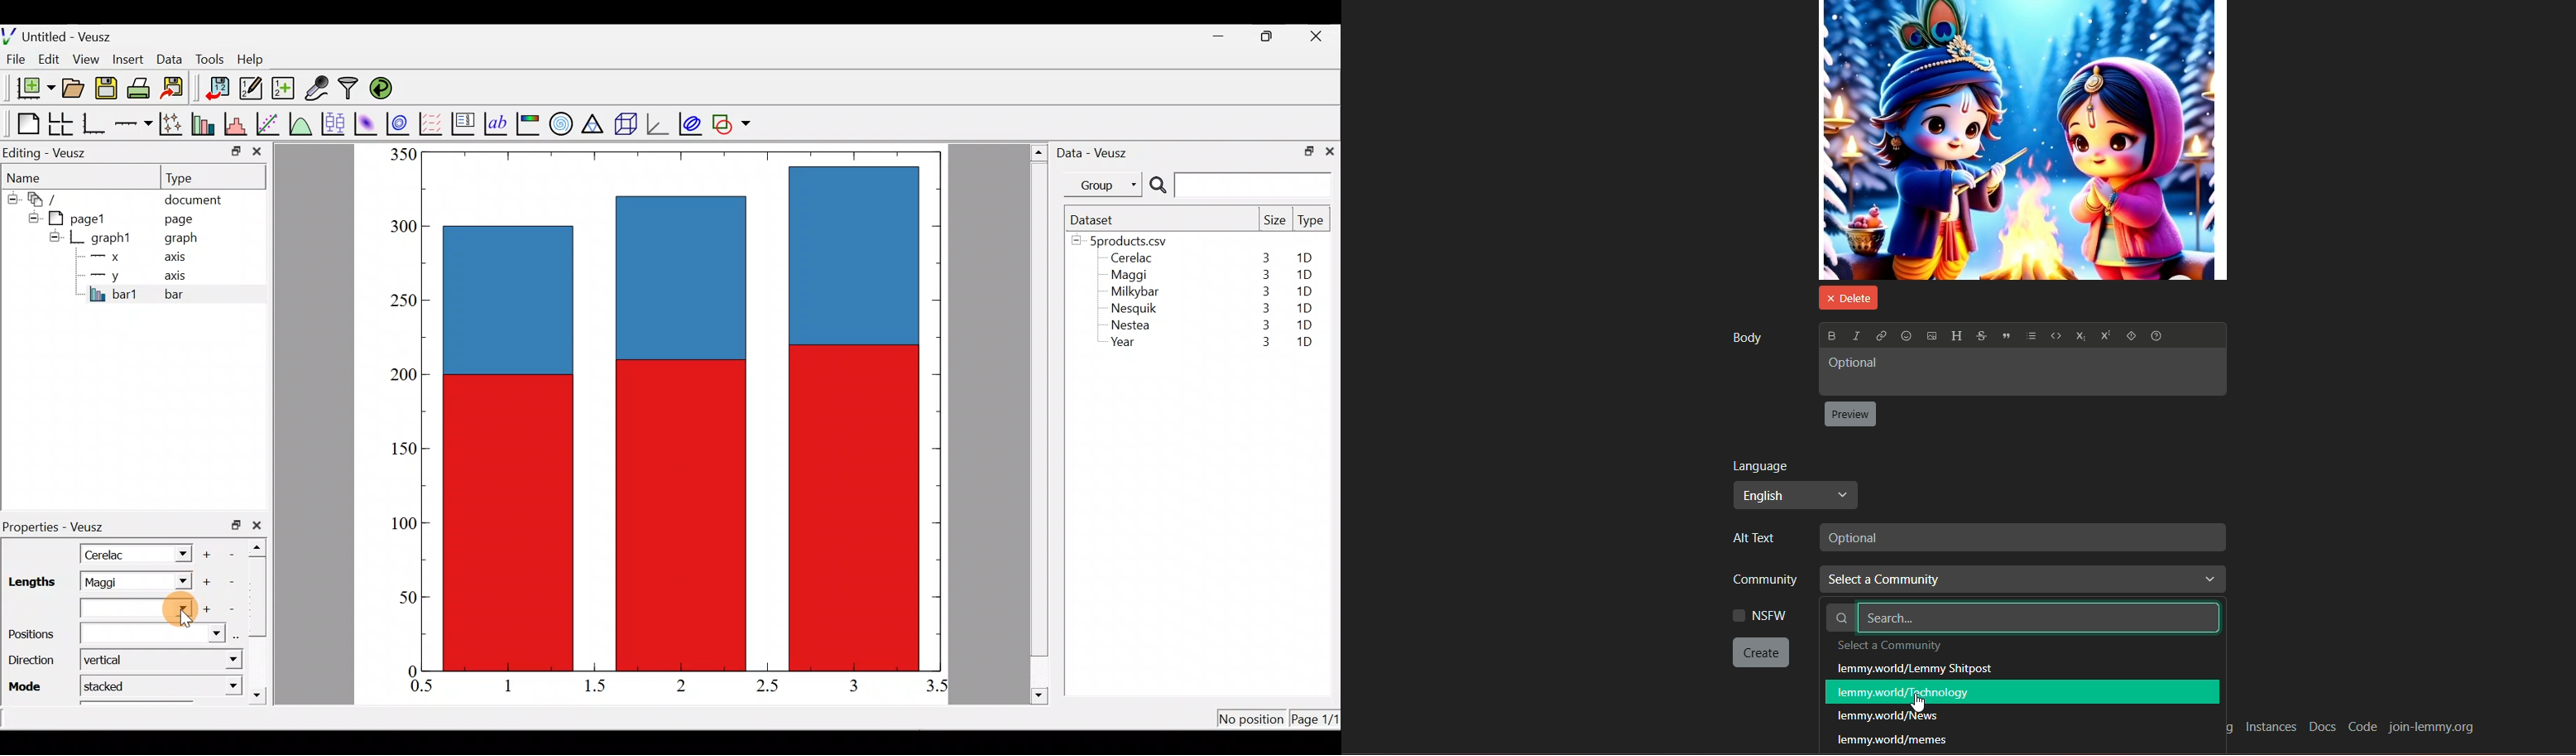  Describe the element at coordinates (143, 87) in the screenshot. I see `Print the document` at that location.